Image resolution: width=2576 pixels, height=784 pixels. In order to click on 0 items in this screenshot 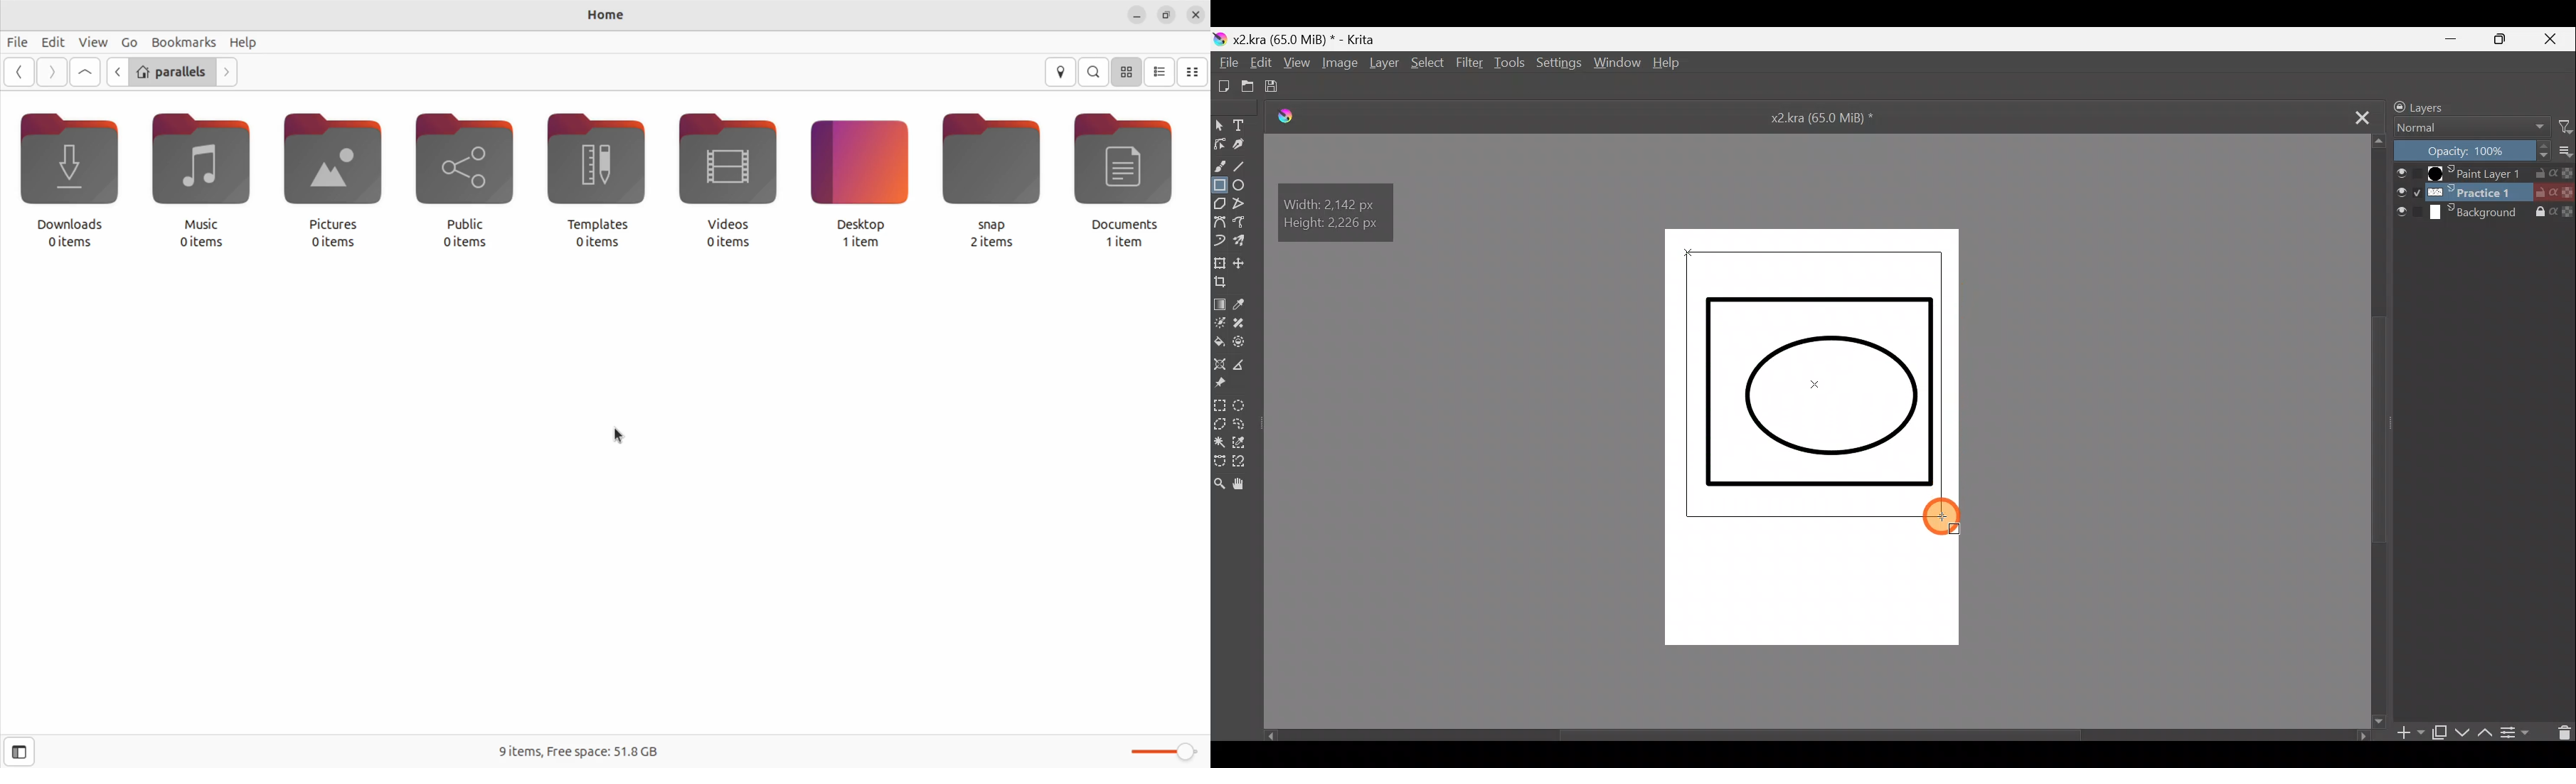, I will do `click(334, 241)`.